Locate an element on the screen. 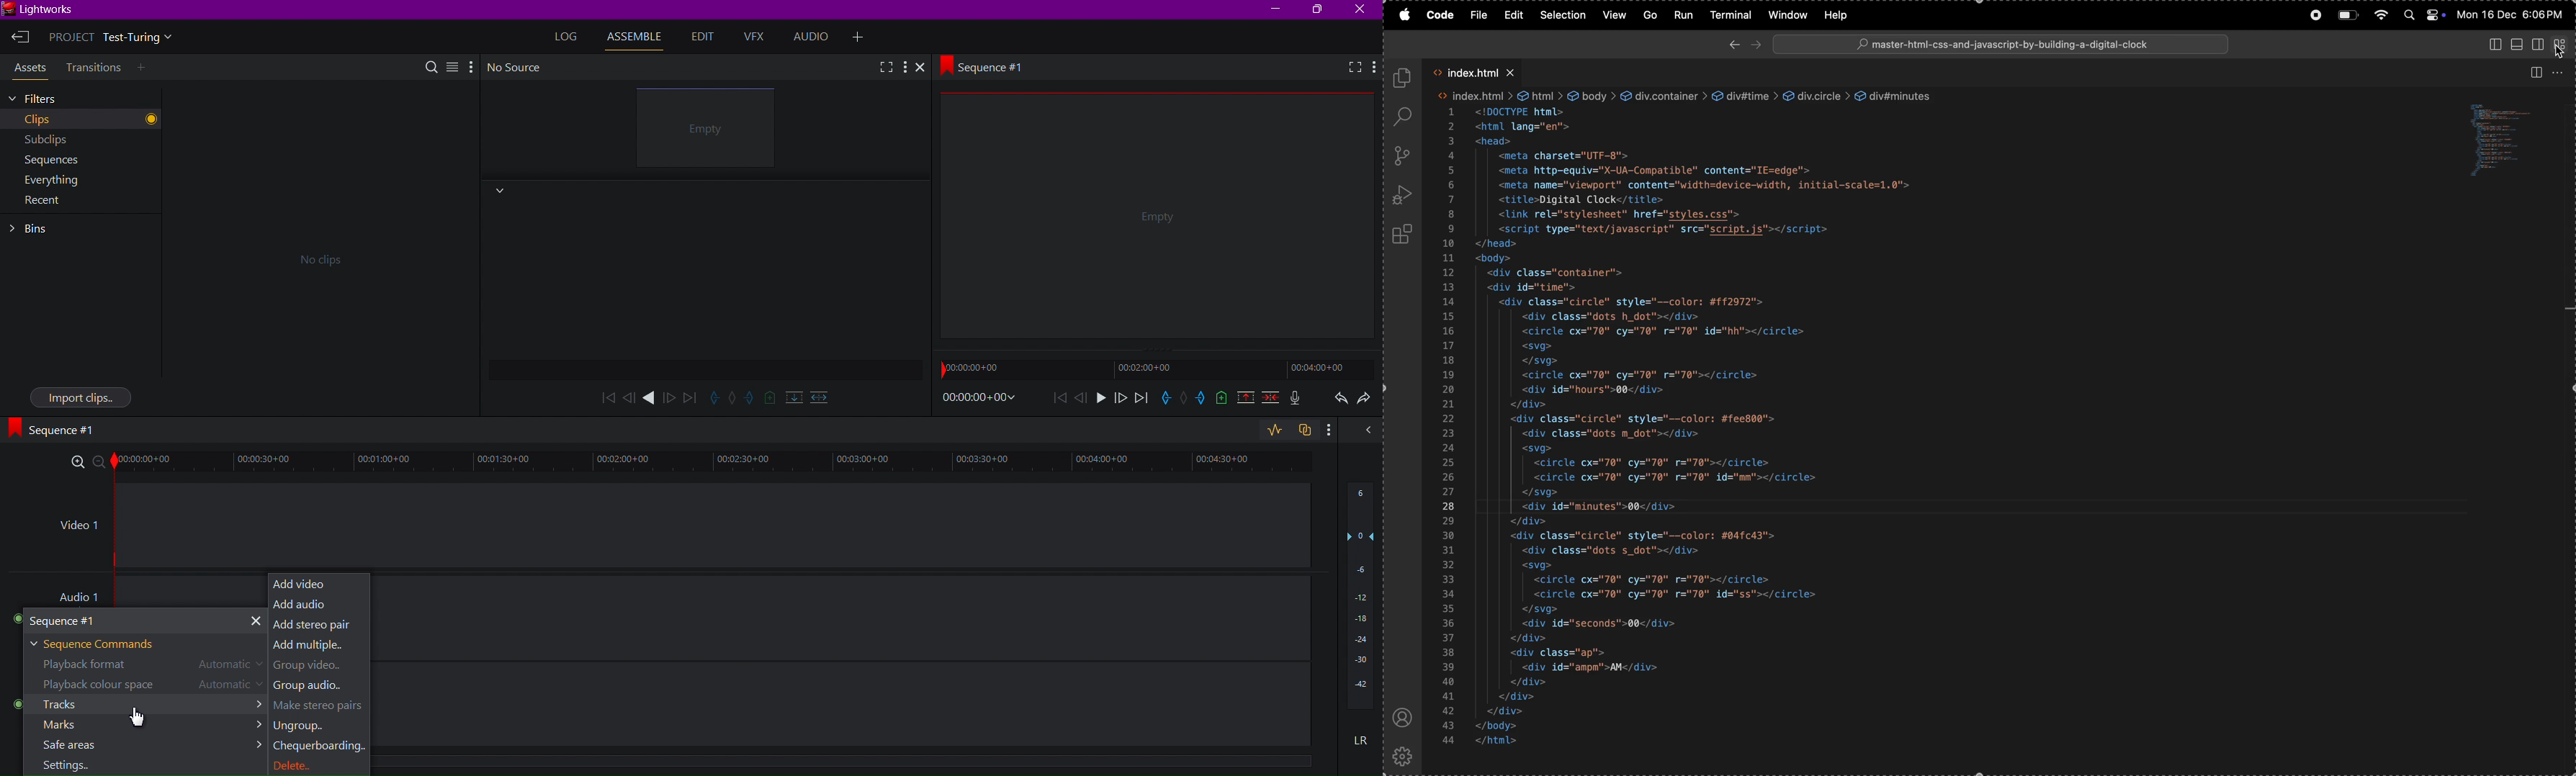 The image size is (2576, 784). Add stereo pair is located at coordinates (318, 625).